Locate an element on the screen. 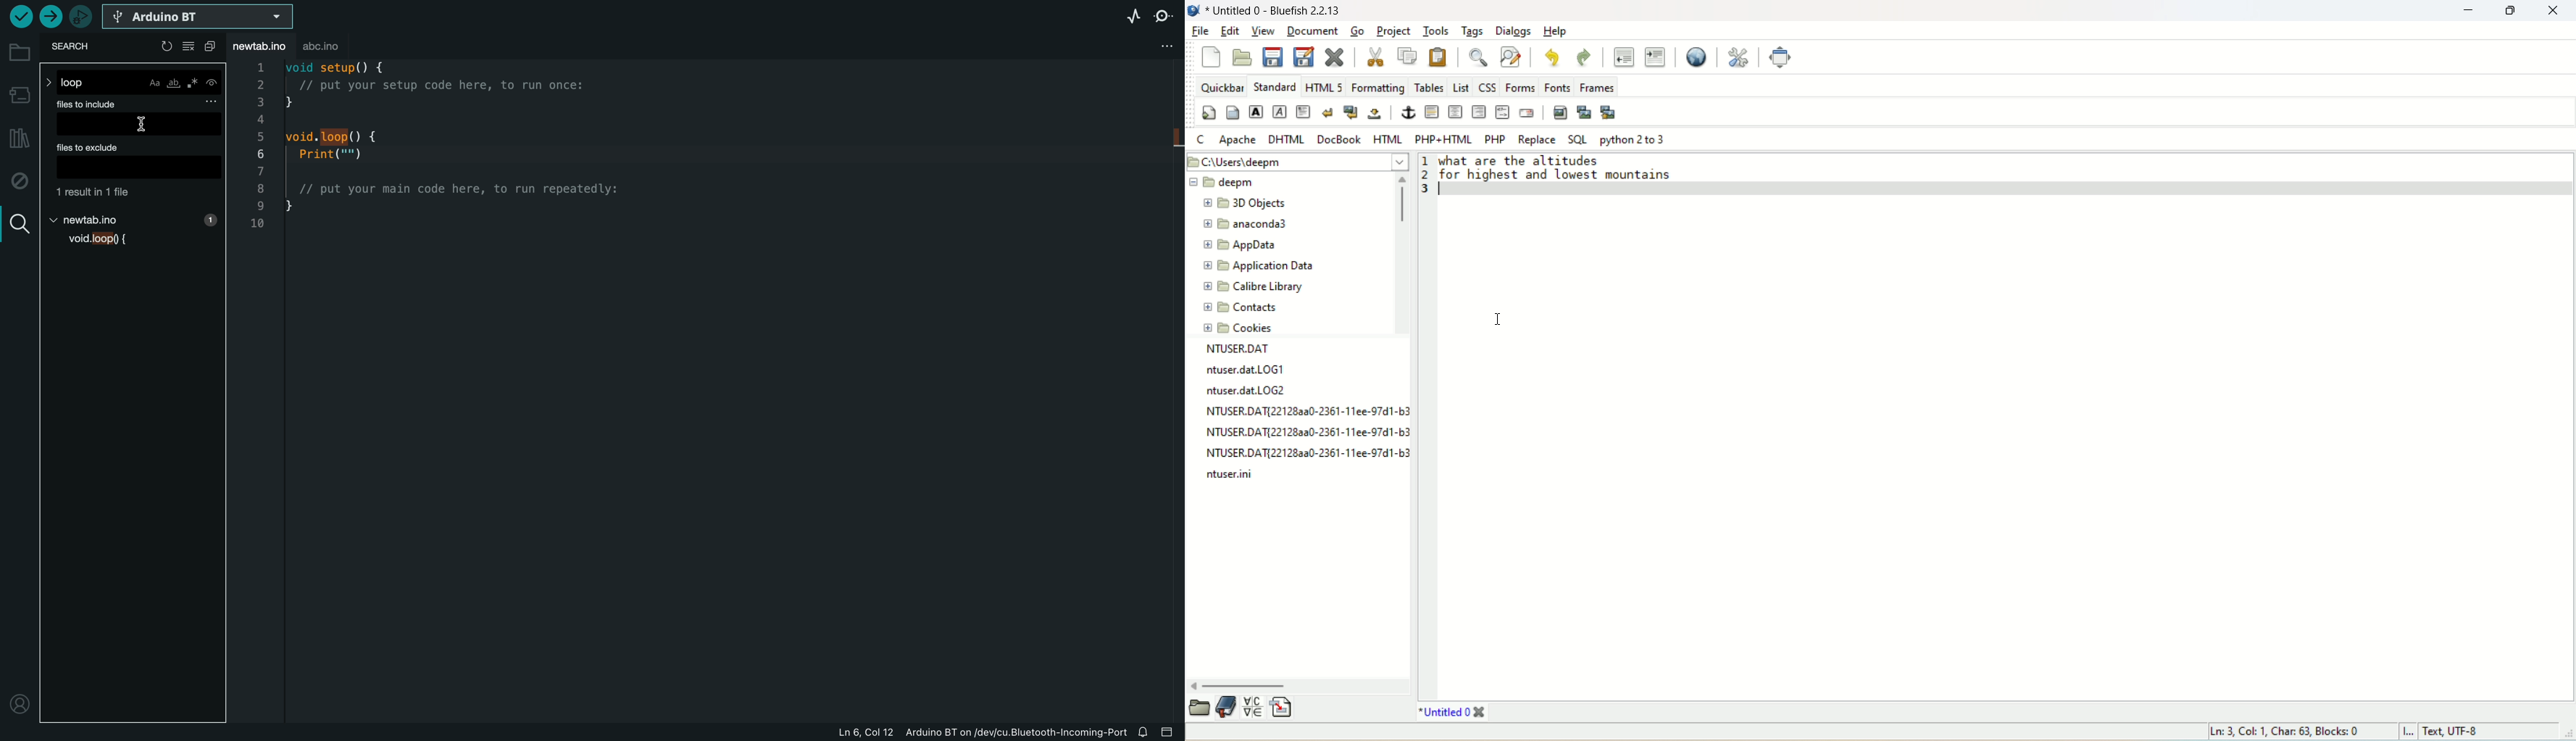 Image resolution: width=2576 pixels, height=756 pixels. HTML is located at coordinates (1387, 139).